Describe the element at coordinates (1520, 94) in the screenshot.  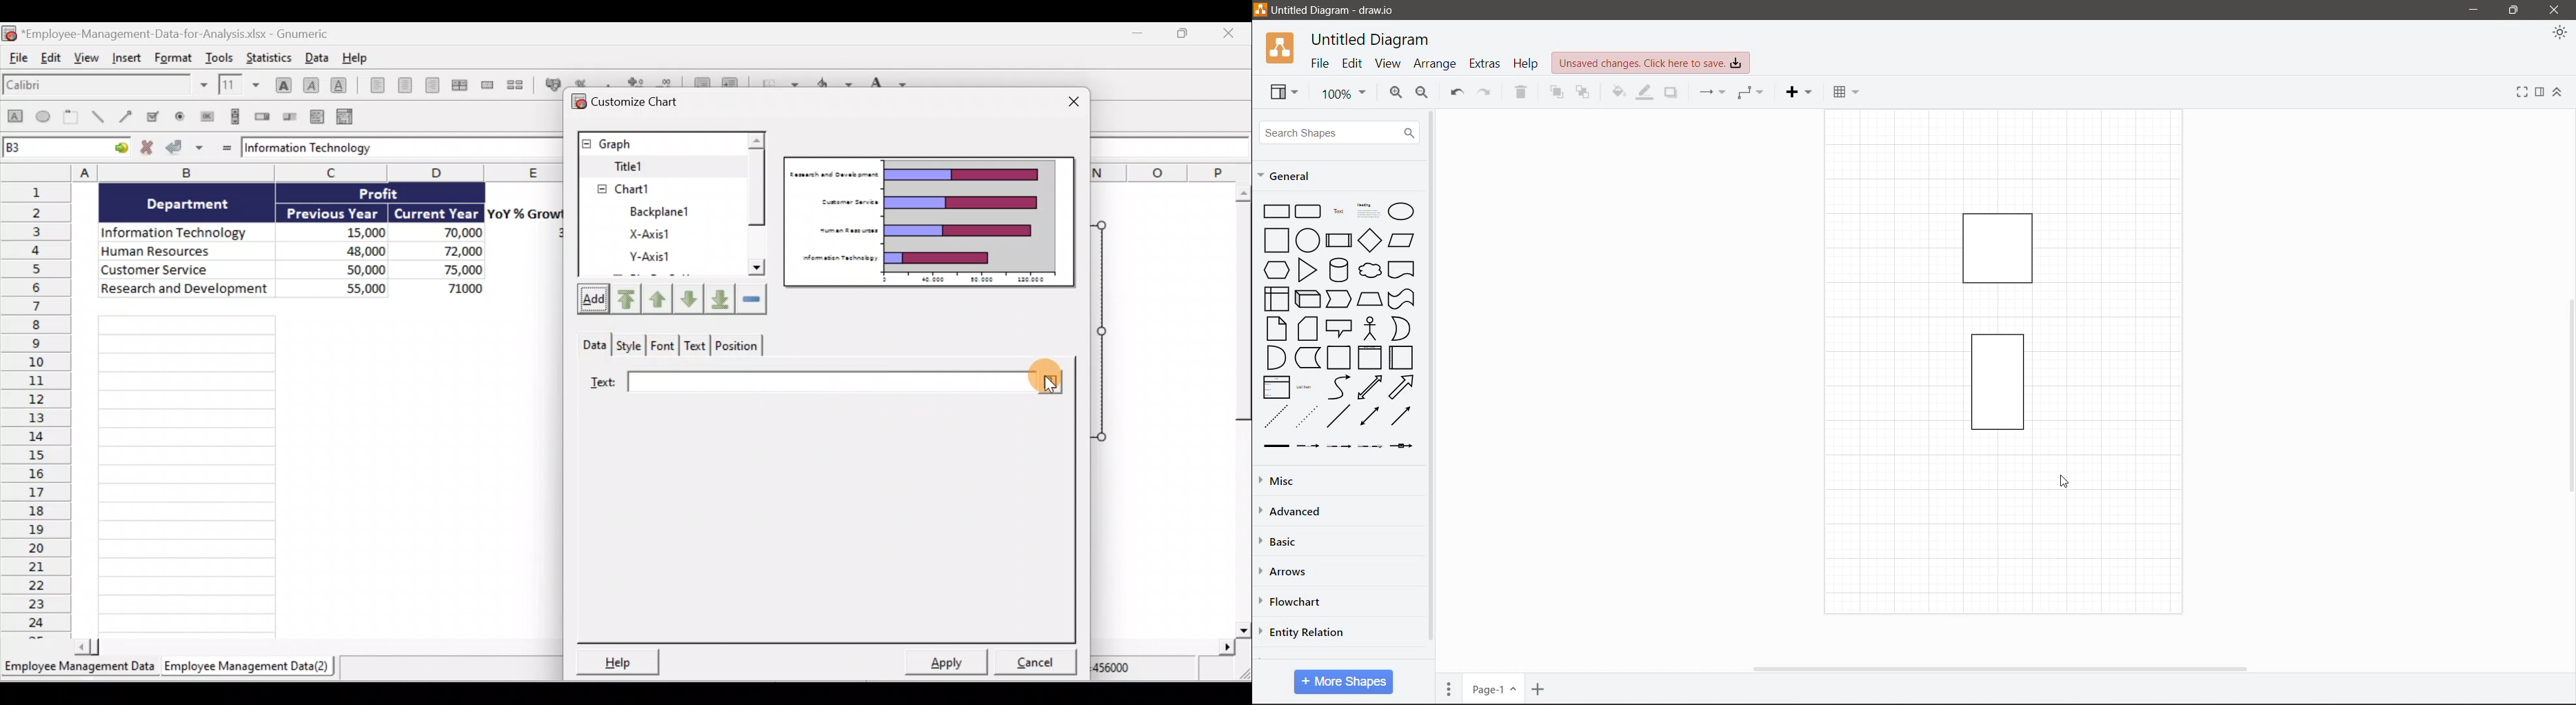
I see `Delete` at that location.